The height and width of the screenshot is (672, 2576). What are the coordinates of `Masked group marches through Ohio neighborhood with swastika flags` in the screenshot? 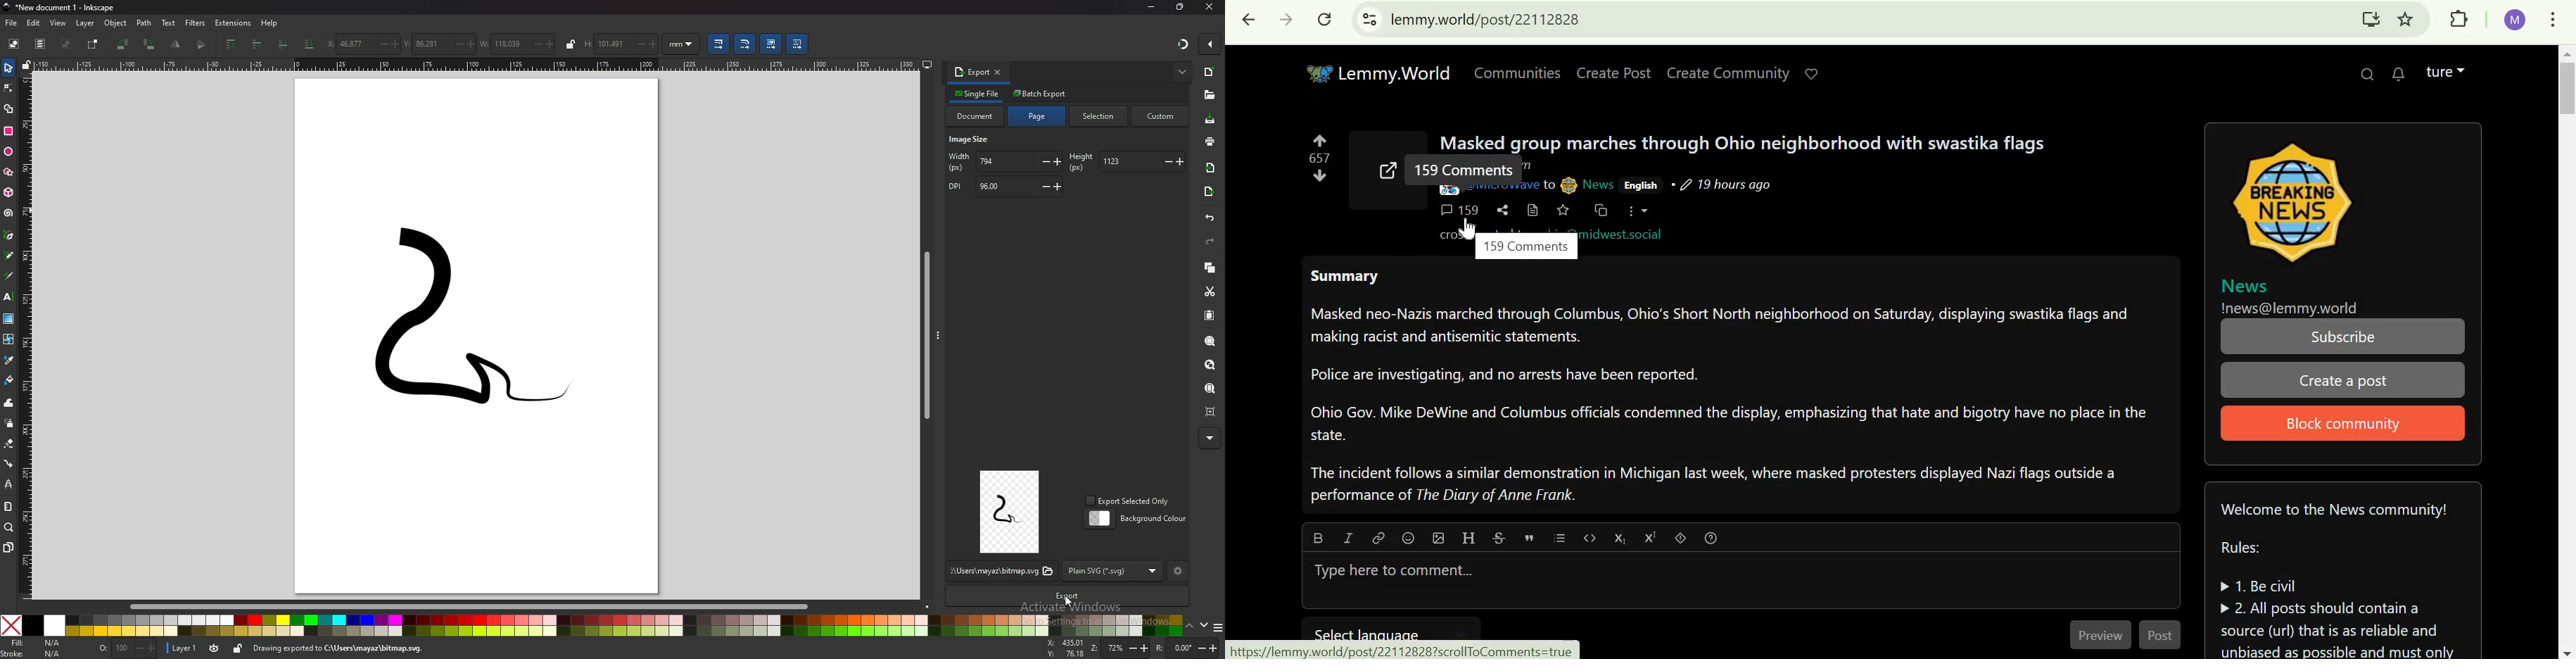 It's located at (1740, 144).